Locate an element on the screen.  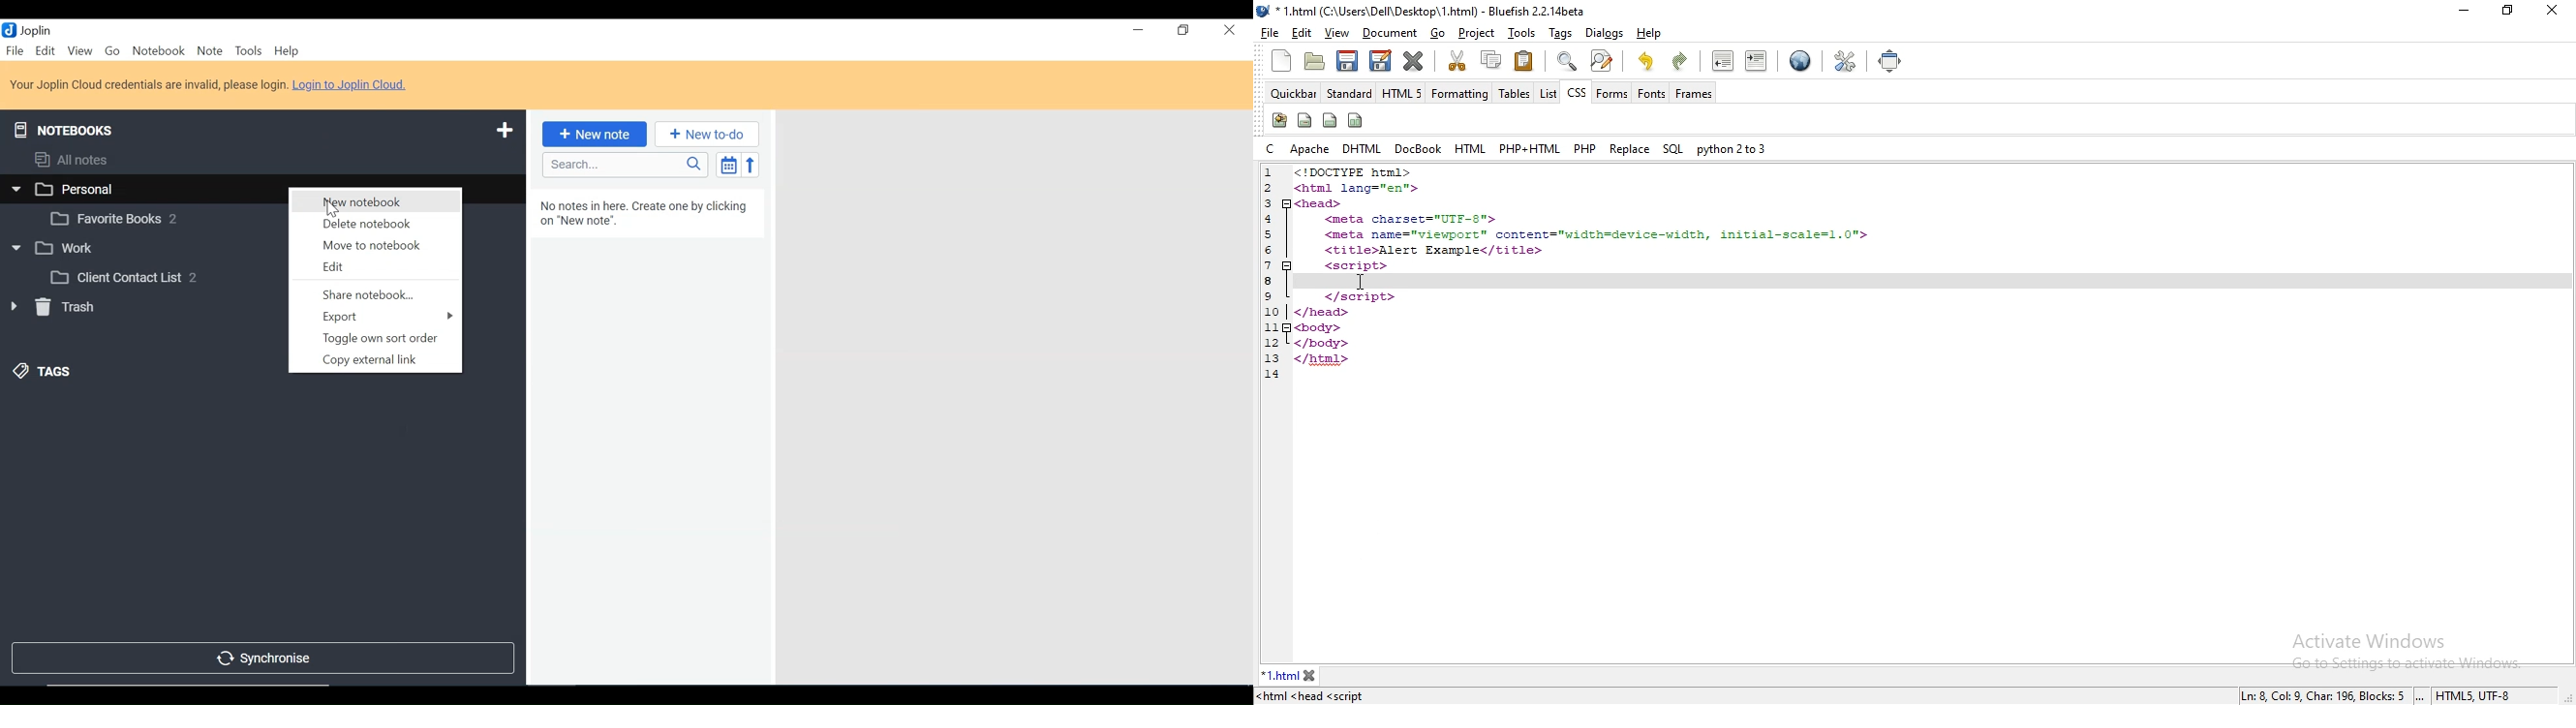
Trash is located at coordinates (51, 307).